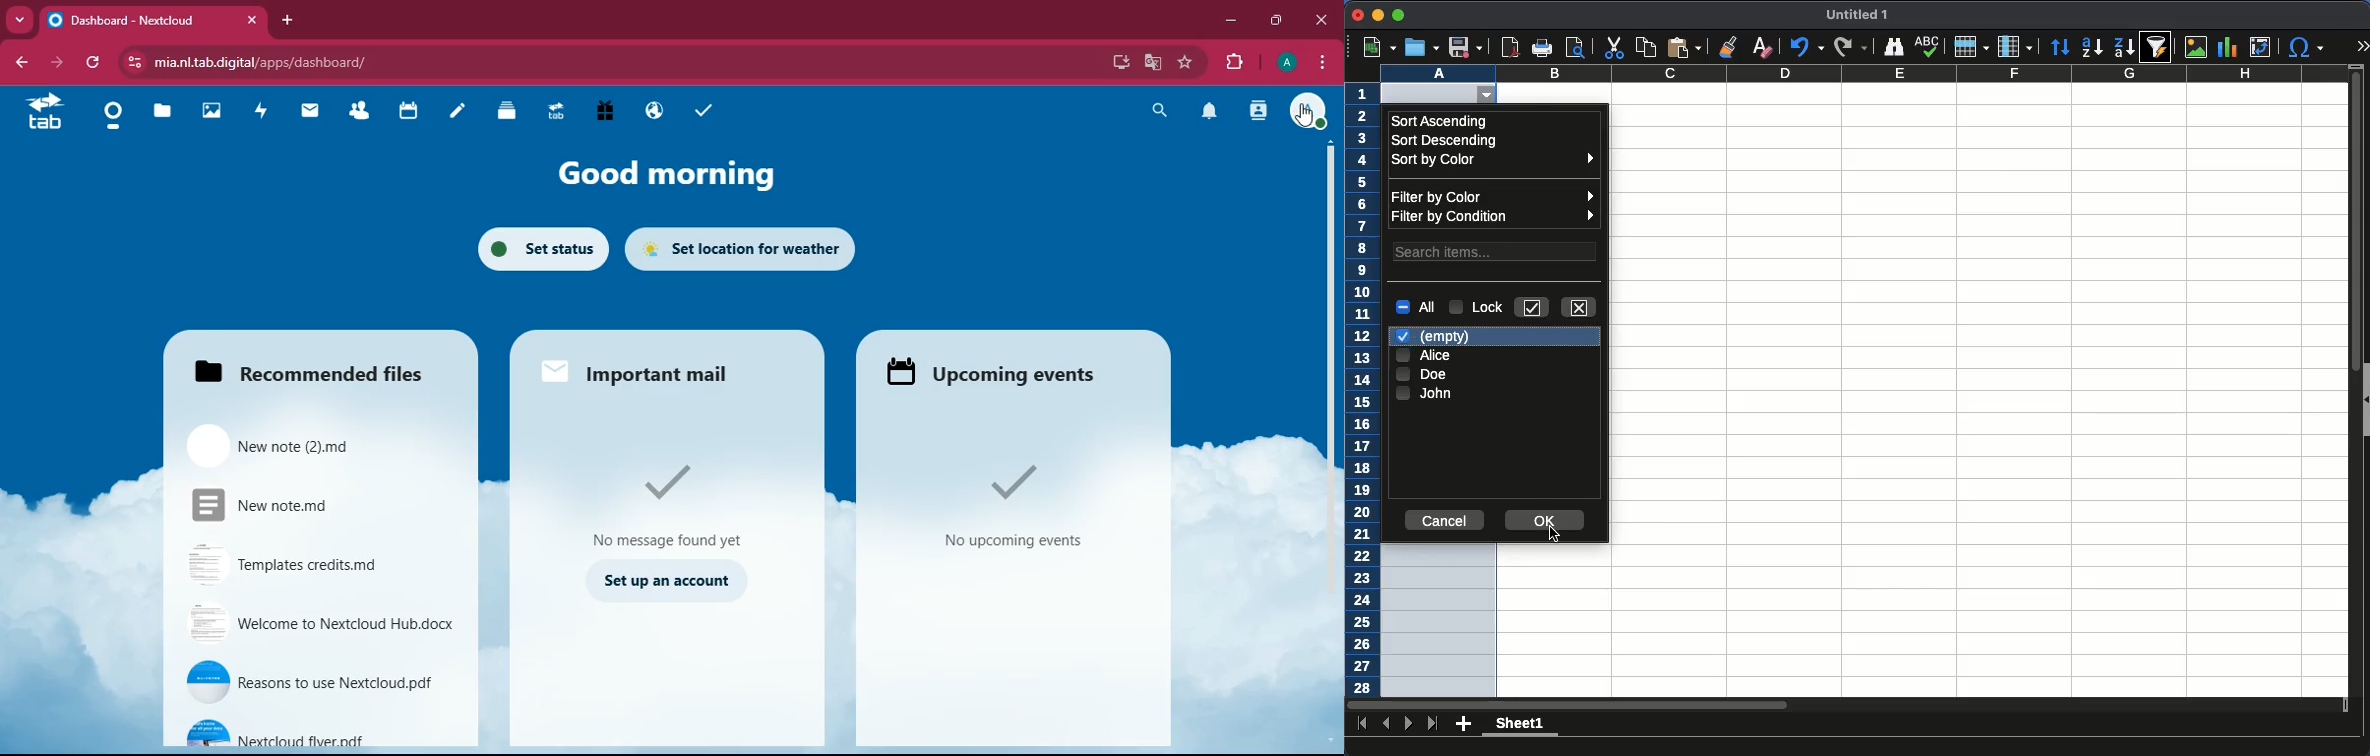 This screenshot has width=2380, height=756. What do you see at coordinates (1154, 62) in the screenshot?
I see `google translate` at bounding box center [1154, 62].